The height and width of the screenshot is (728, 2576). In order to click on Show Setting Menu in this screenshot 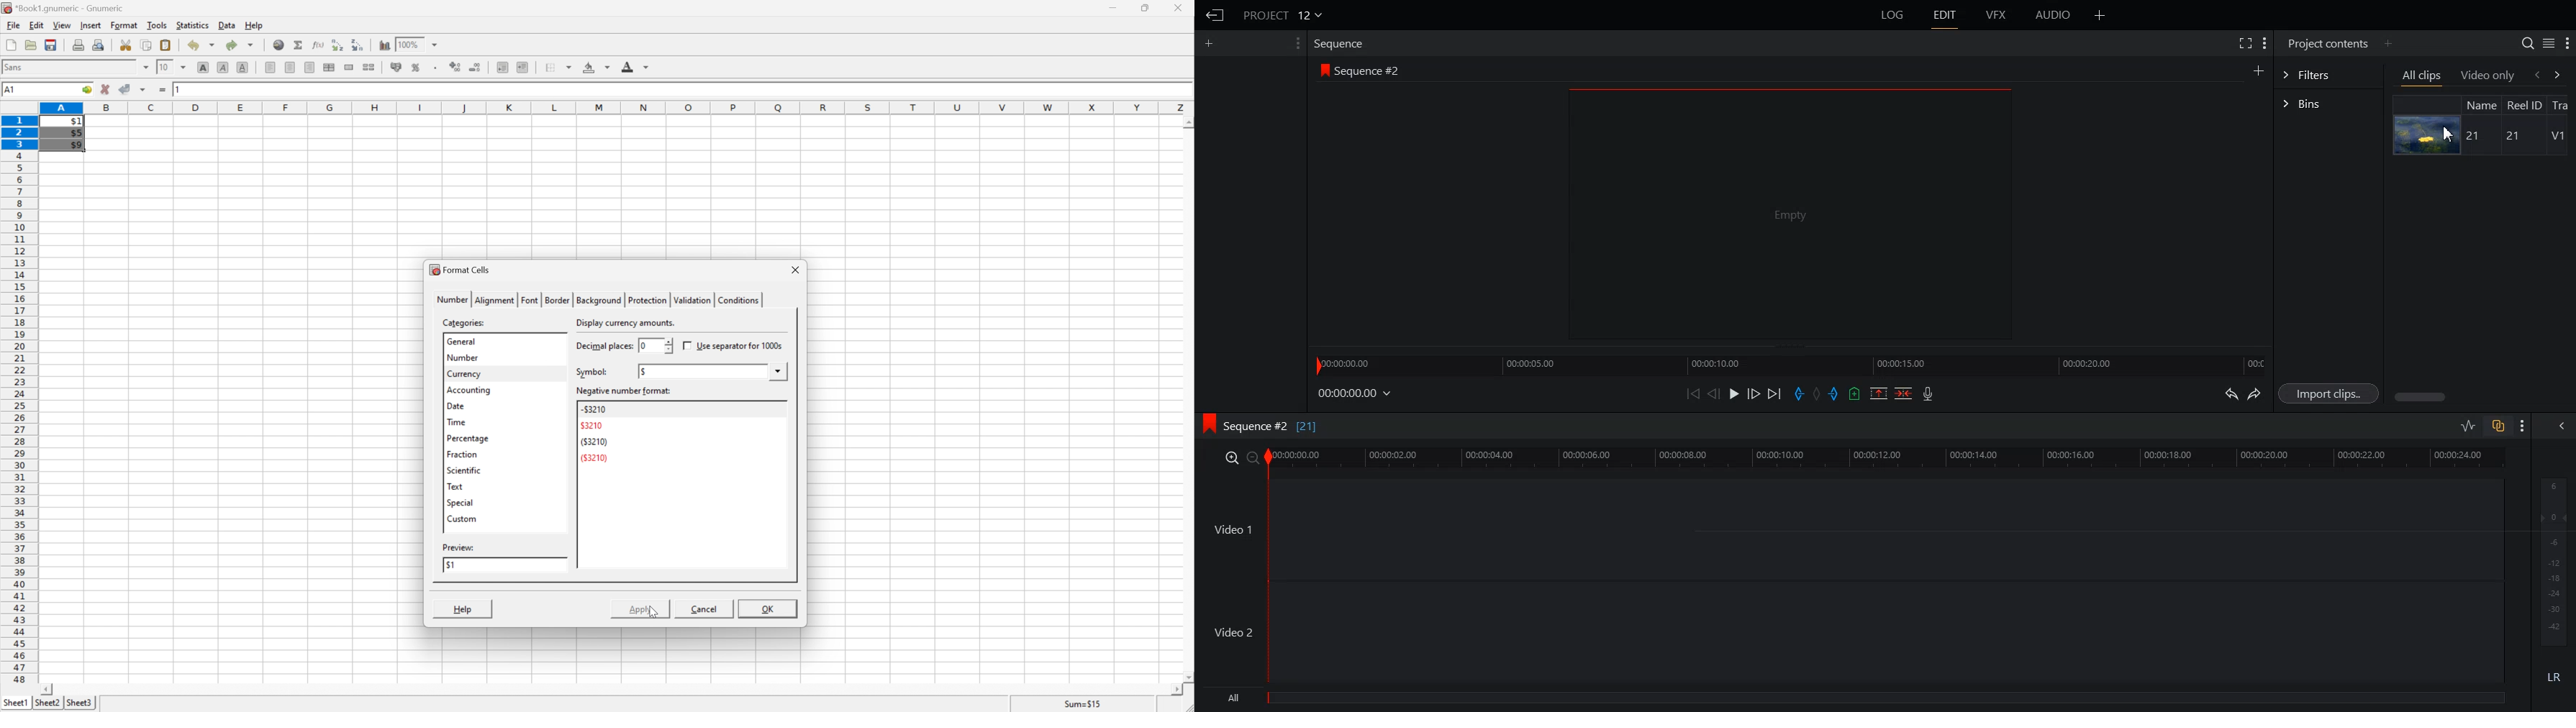, I will do `click(1297, 43)`.